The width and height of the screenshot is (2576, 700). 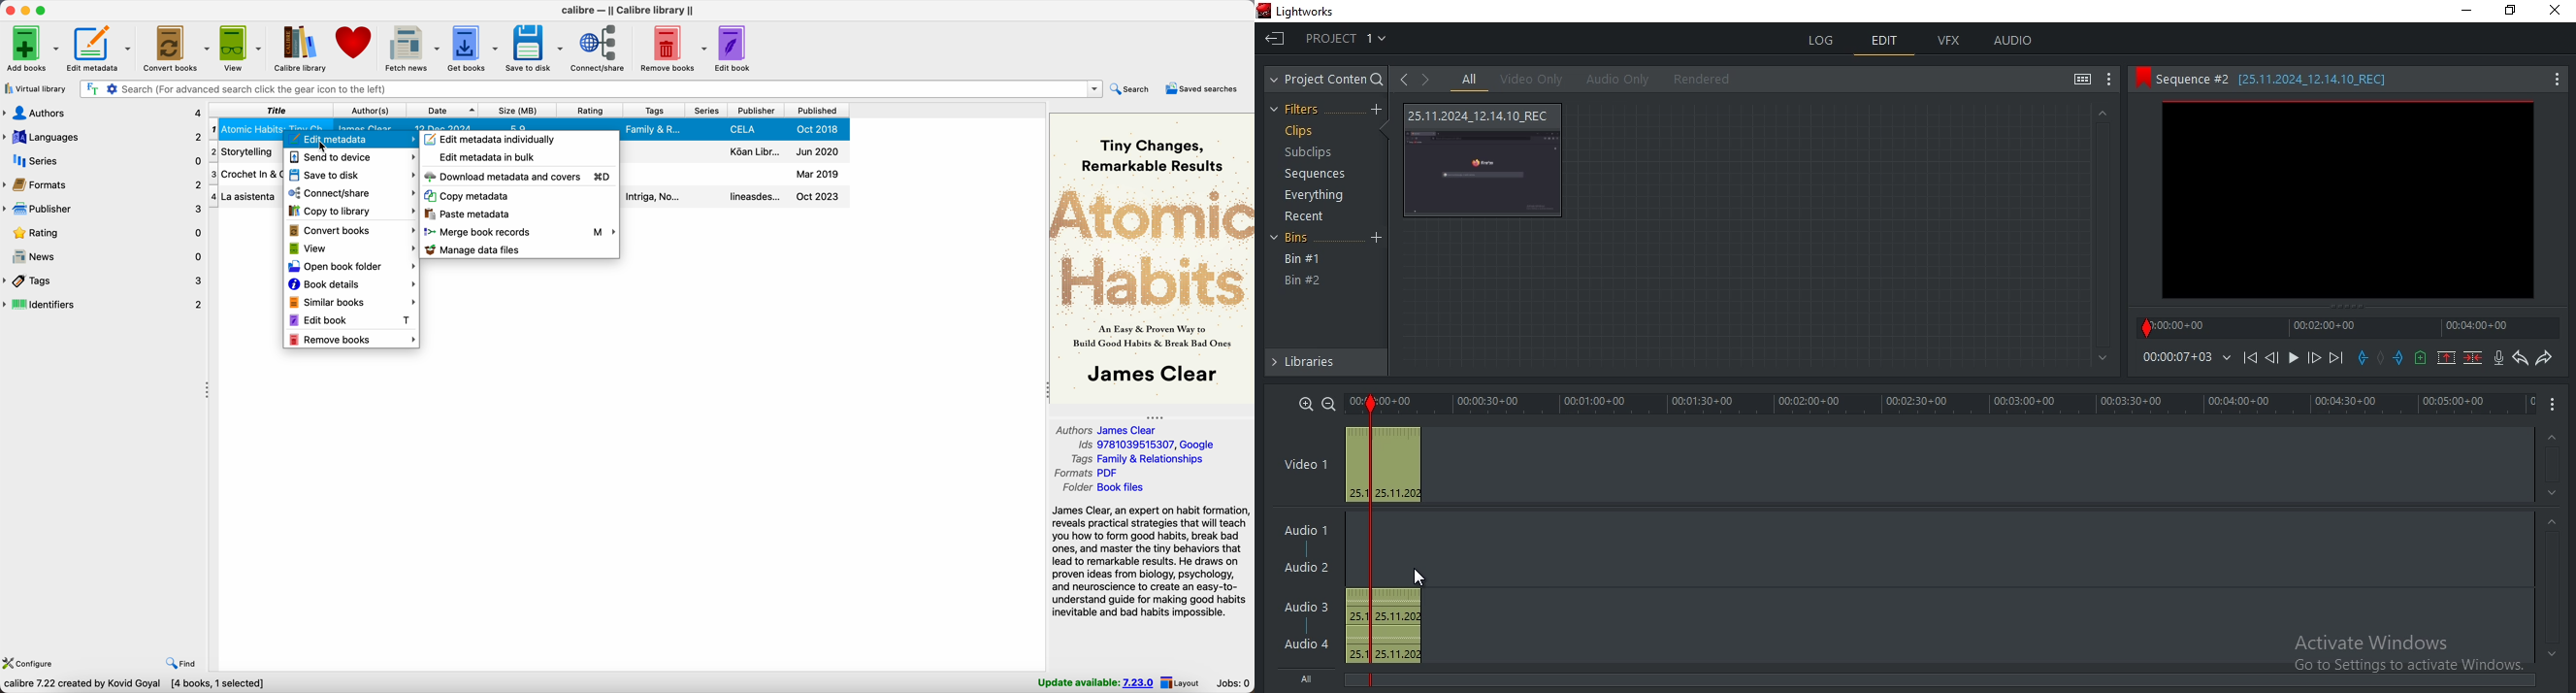 What do you see at coordinates (353, 176) in the screenshot?
I see `save to disk` at bounding box center [353, 176].